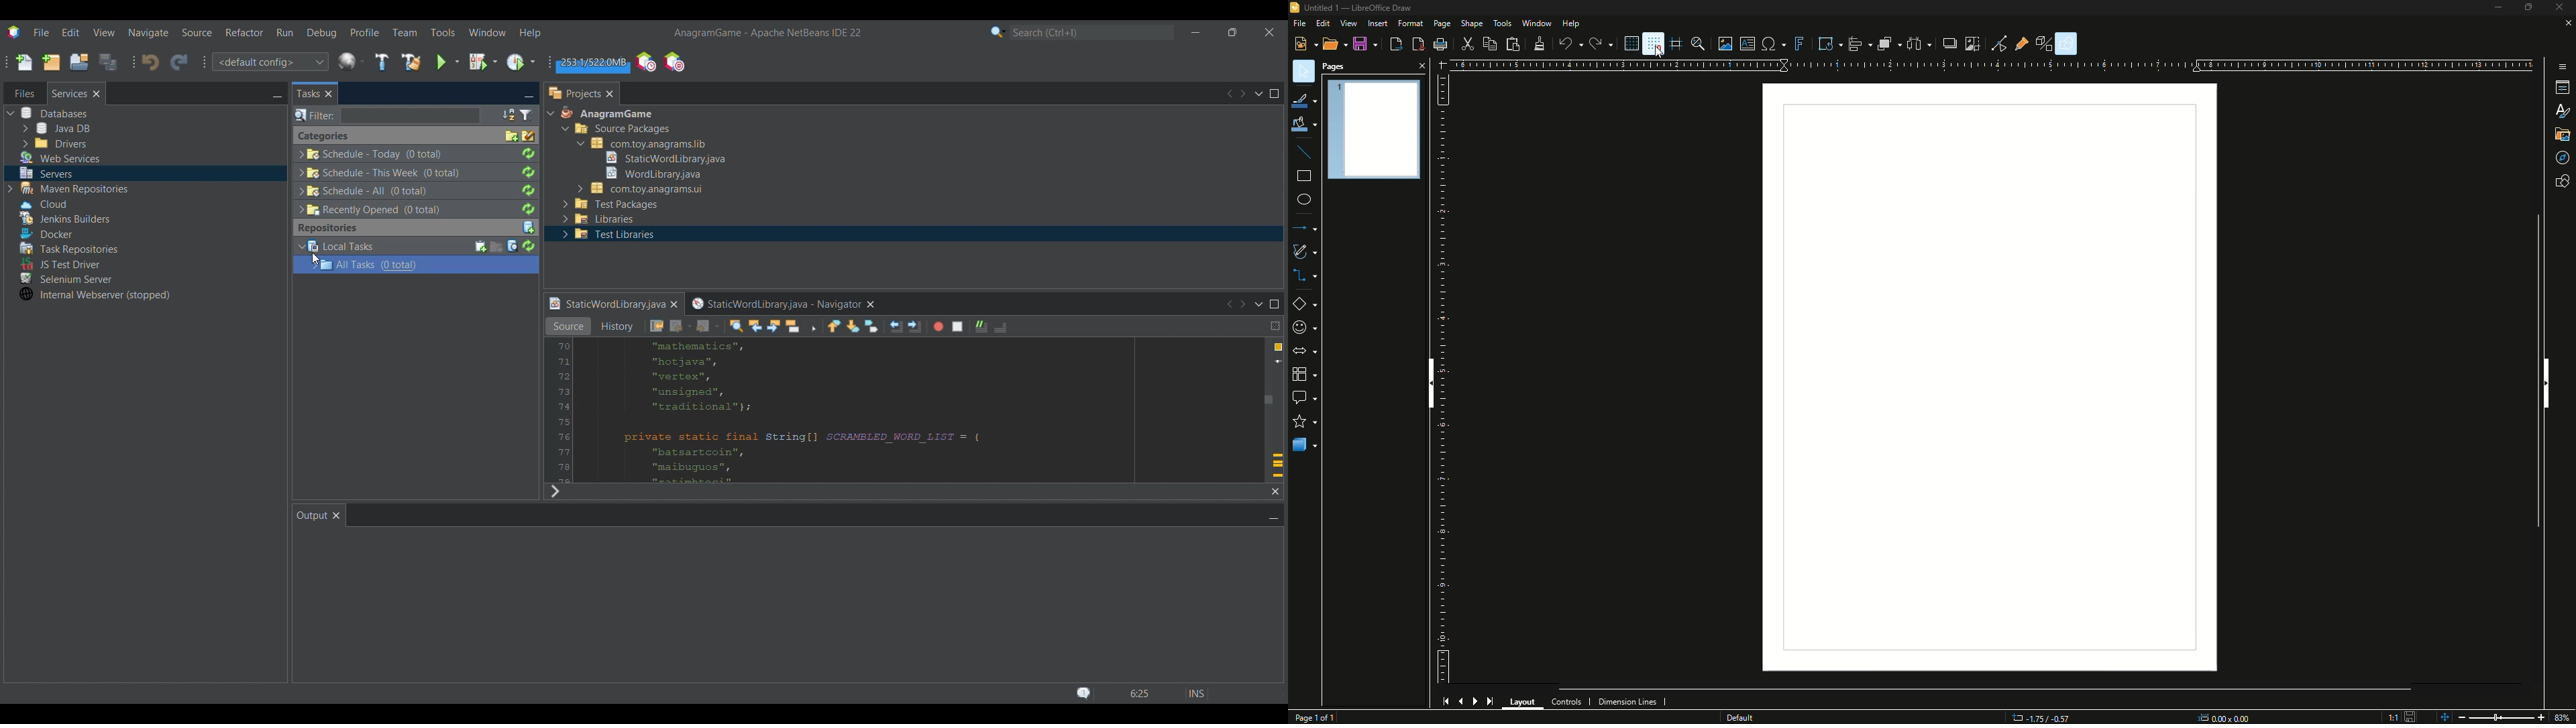 The width and height of the screenshot is (2576, 728). What do you see at coordinates (1528, 701) in the screenshot?
I see `Layout` at bounding box center [1528, 701].